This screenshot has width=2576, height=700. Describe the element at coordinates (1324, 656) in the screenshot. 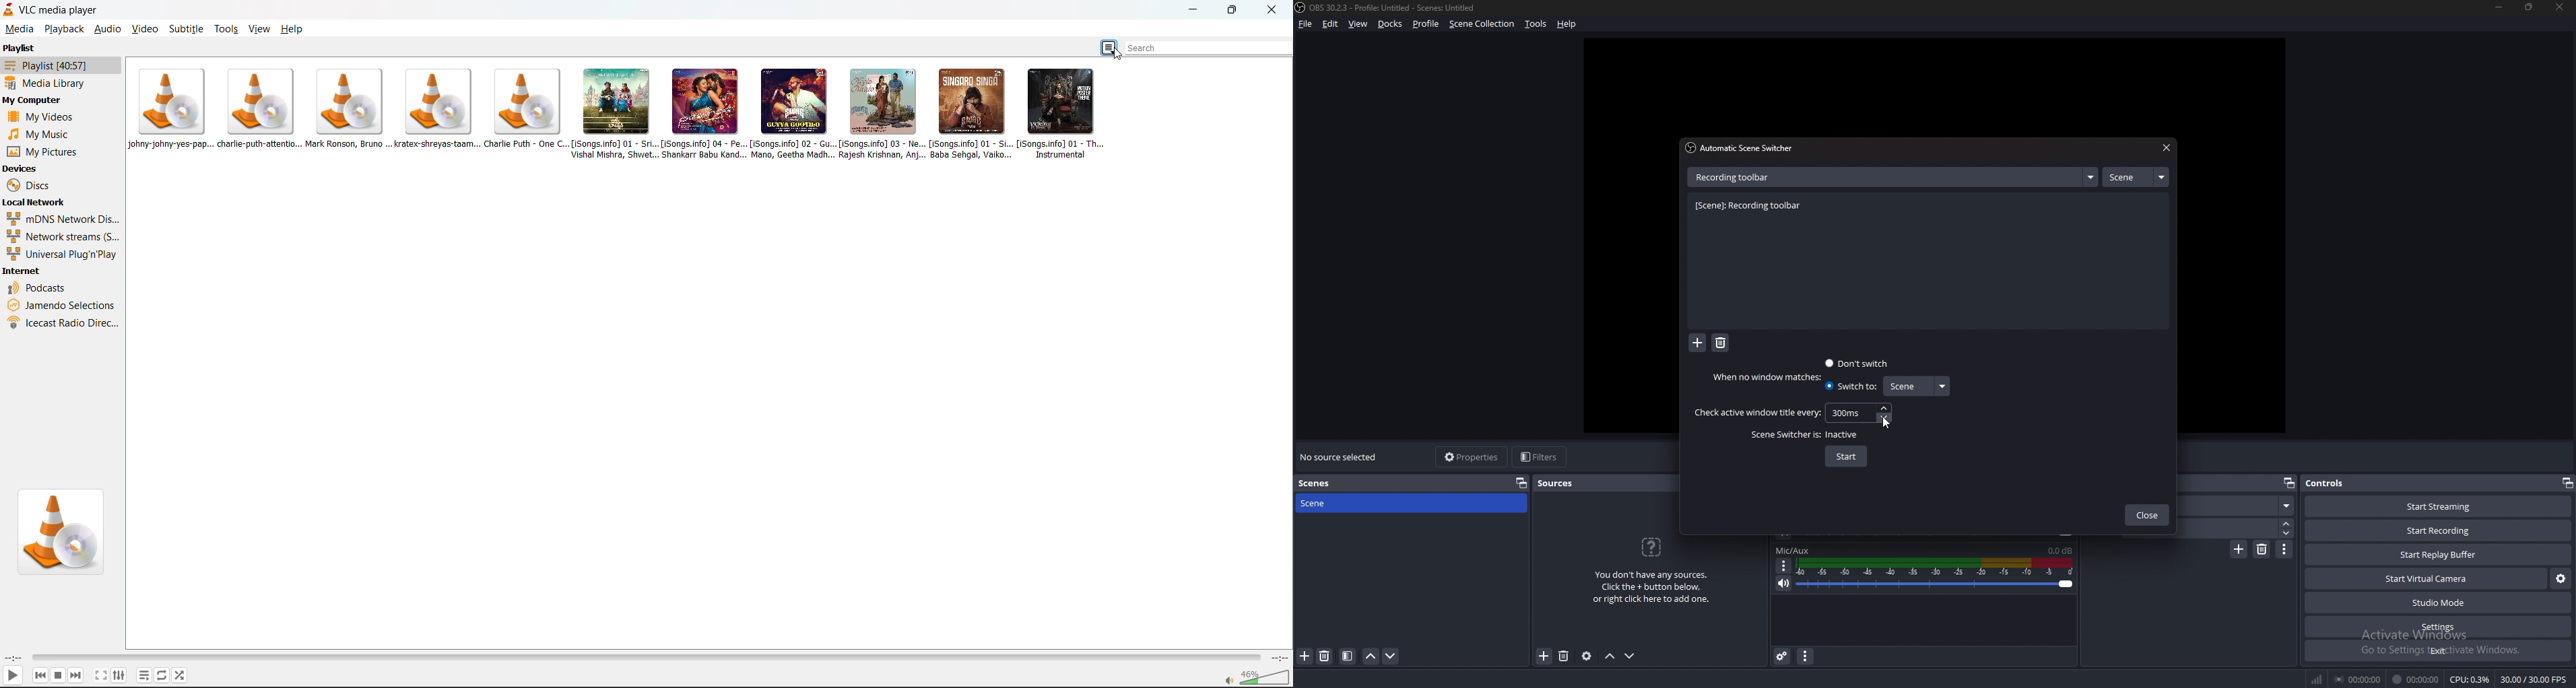

I see `remove scene` at that location.